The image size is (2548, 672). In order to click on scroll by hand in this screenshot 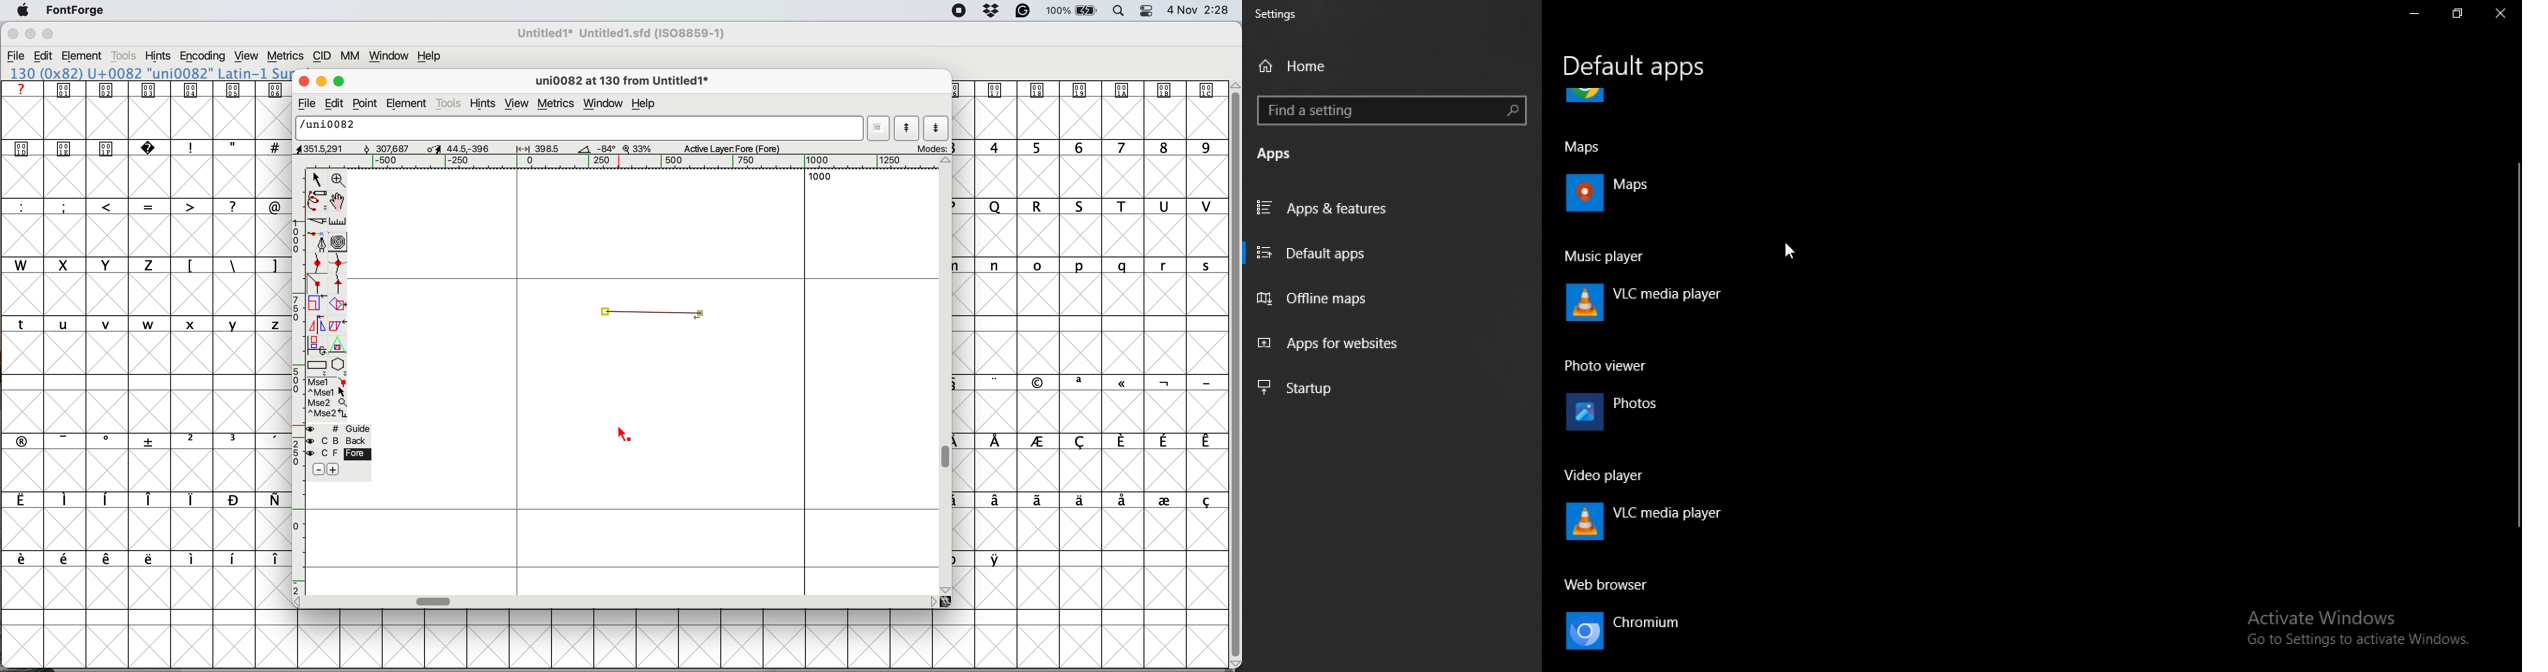, I will do `click(339, 201)`.